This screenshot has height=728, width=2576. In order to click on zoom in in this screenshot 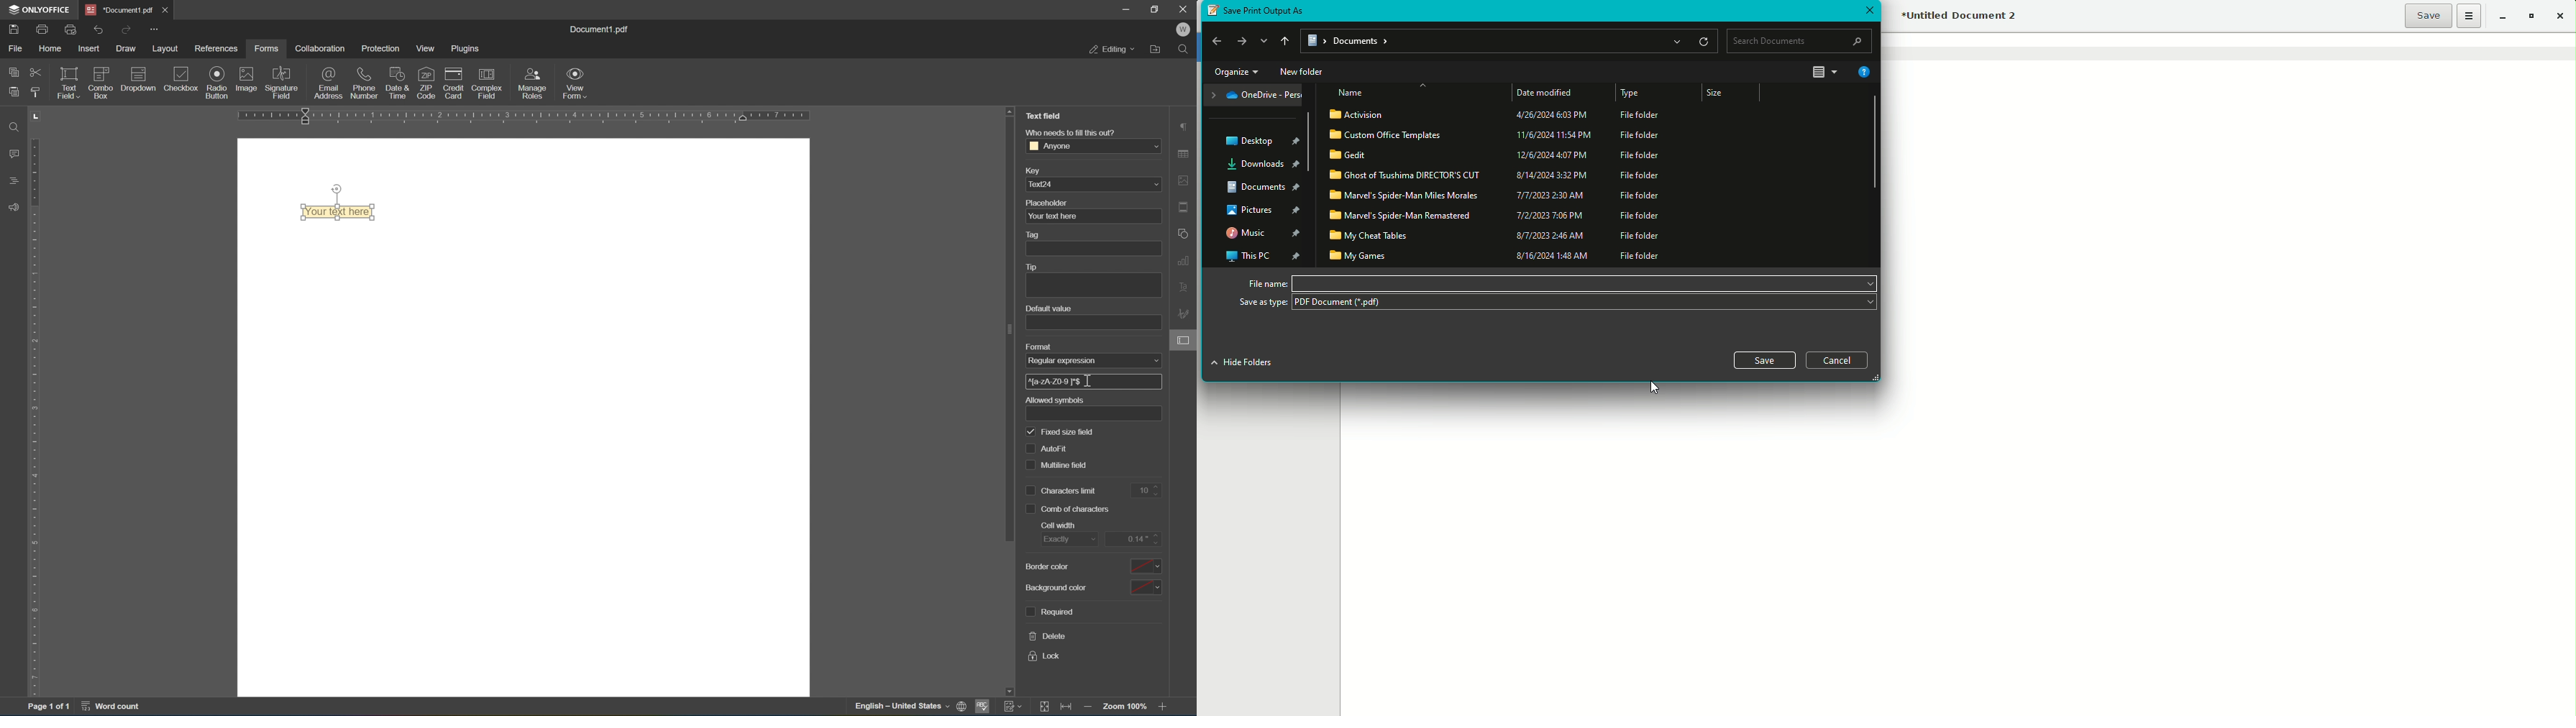, I will do `click(1166, 707)`.